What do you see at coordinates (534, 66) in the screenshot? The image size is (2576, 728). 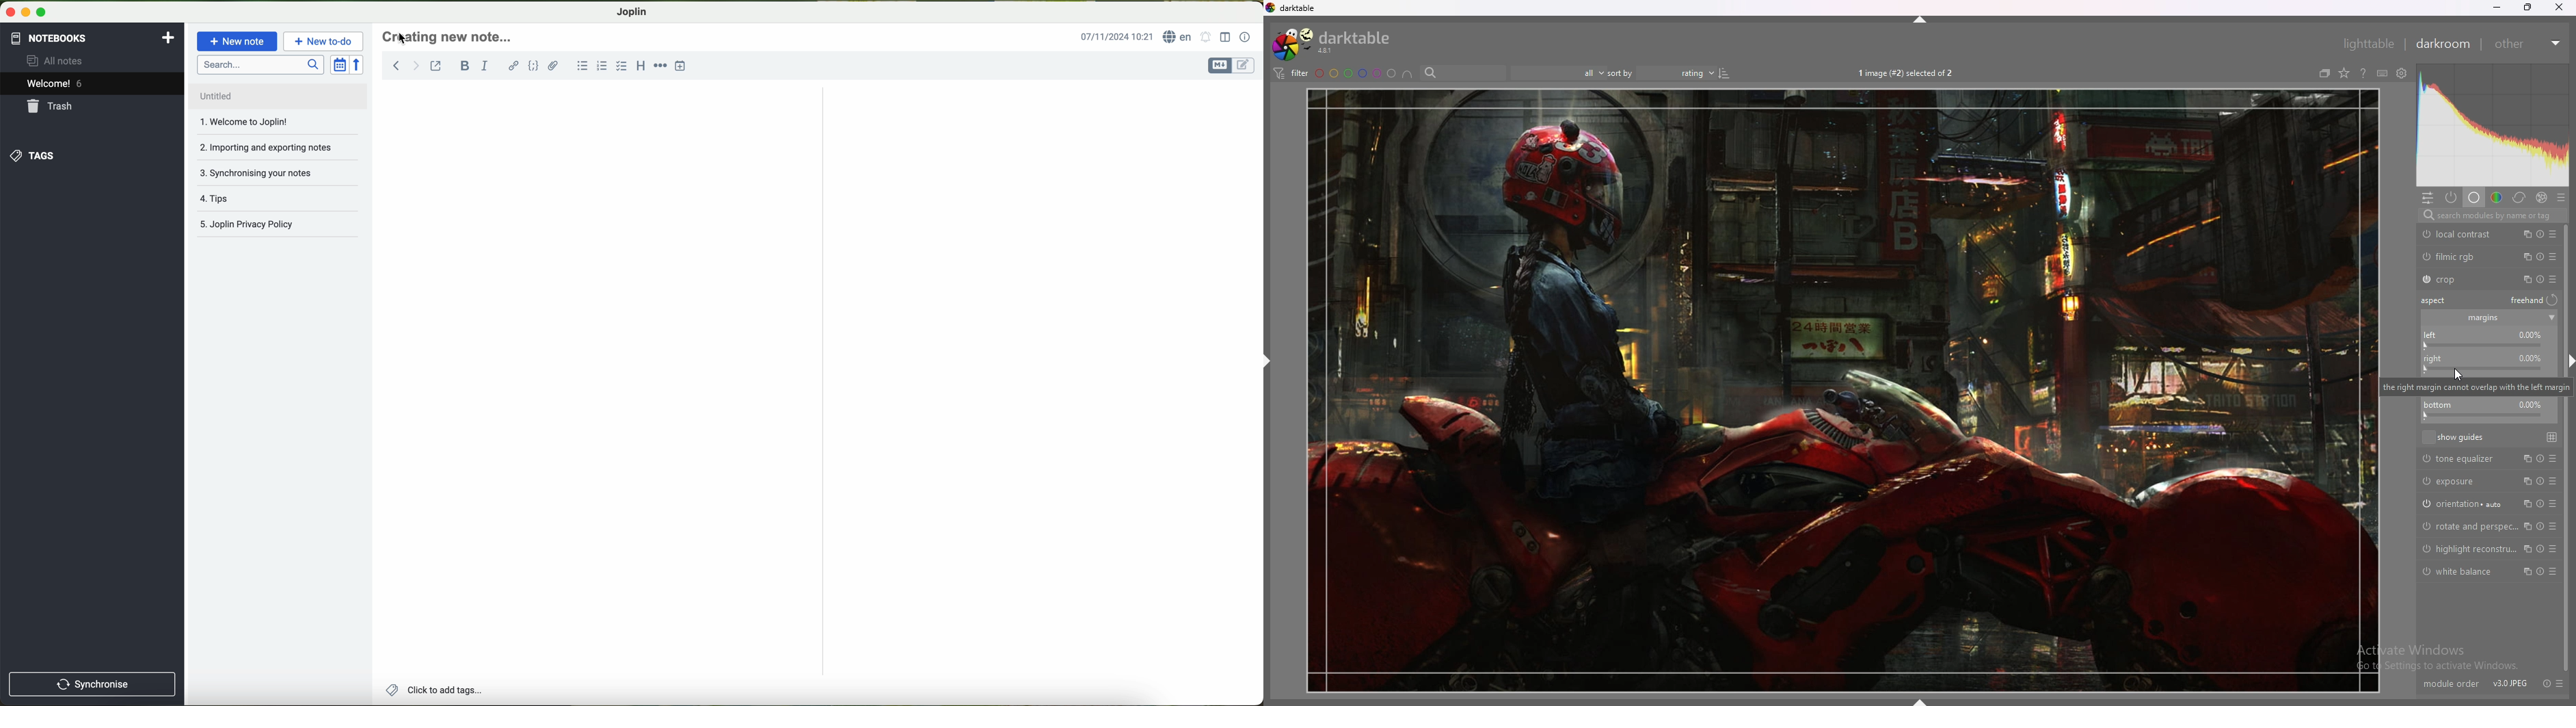 I see `code` at bounding box center [534, 66].